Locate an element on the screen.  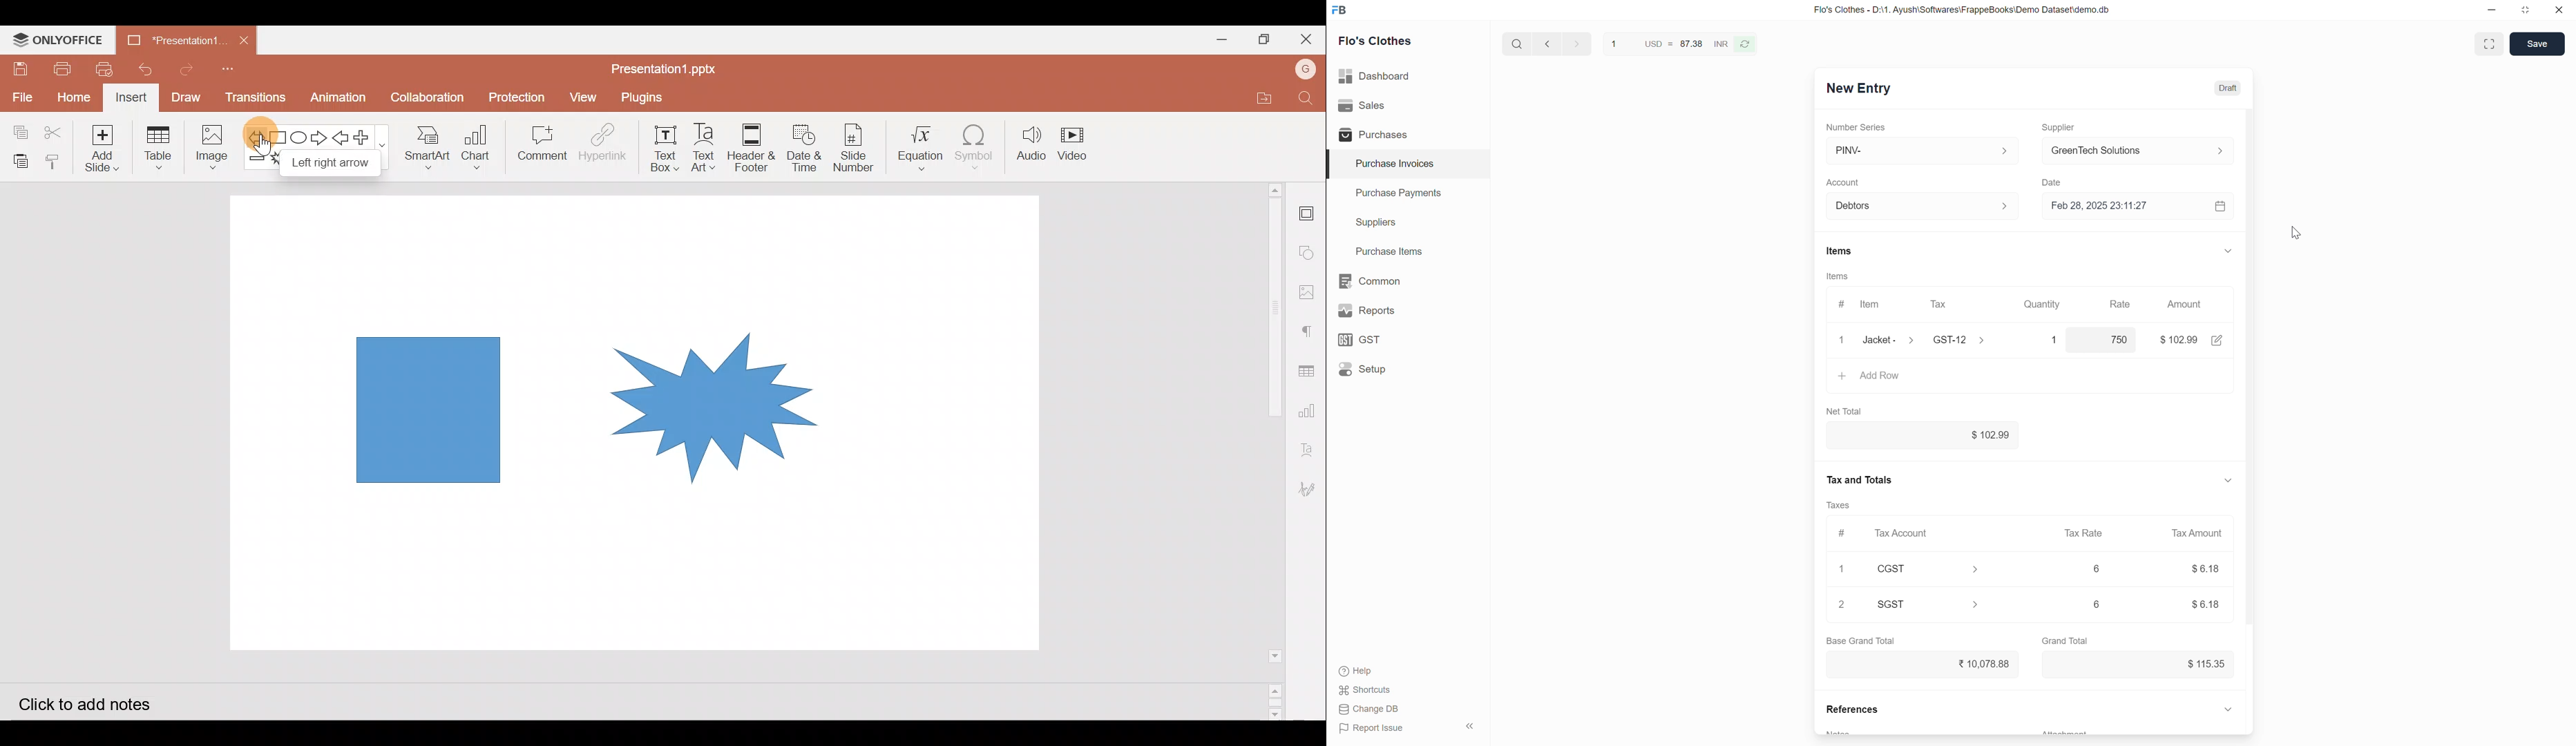
$102.99 is located at coordinates (1923, 435).